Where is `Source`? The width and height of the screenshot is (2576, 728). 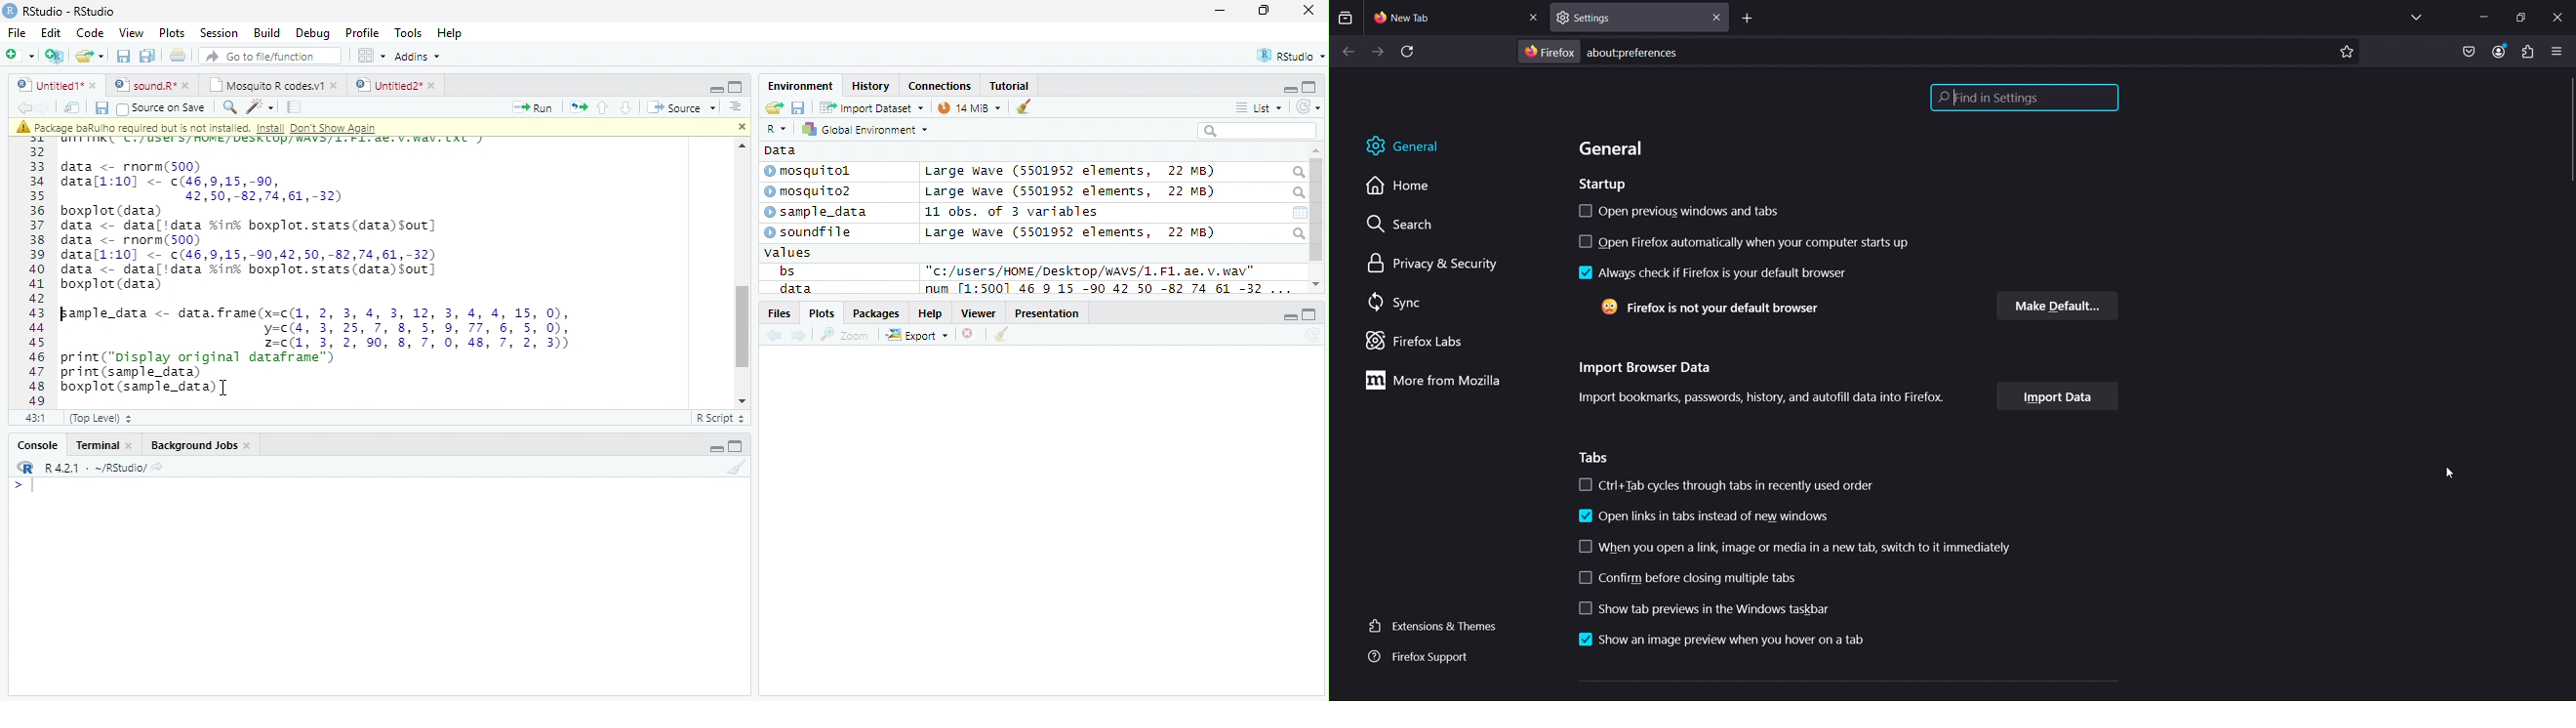
Source is located at coordinates (683, 106).